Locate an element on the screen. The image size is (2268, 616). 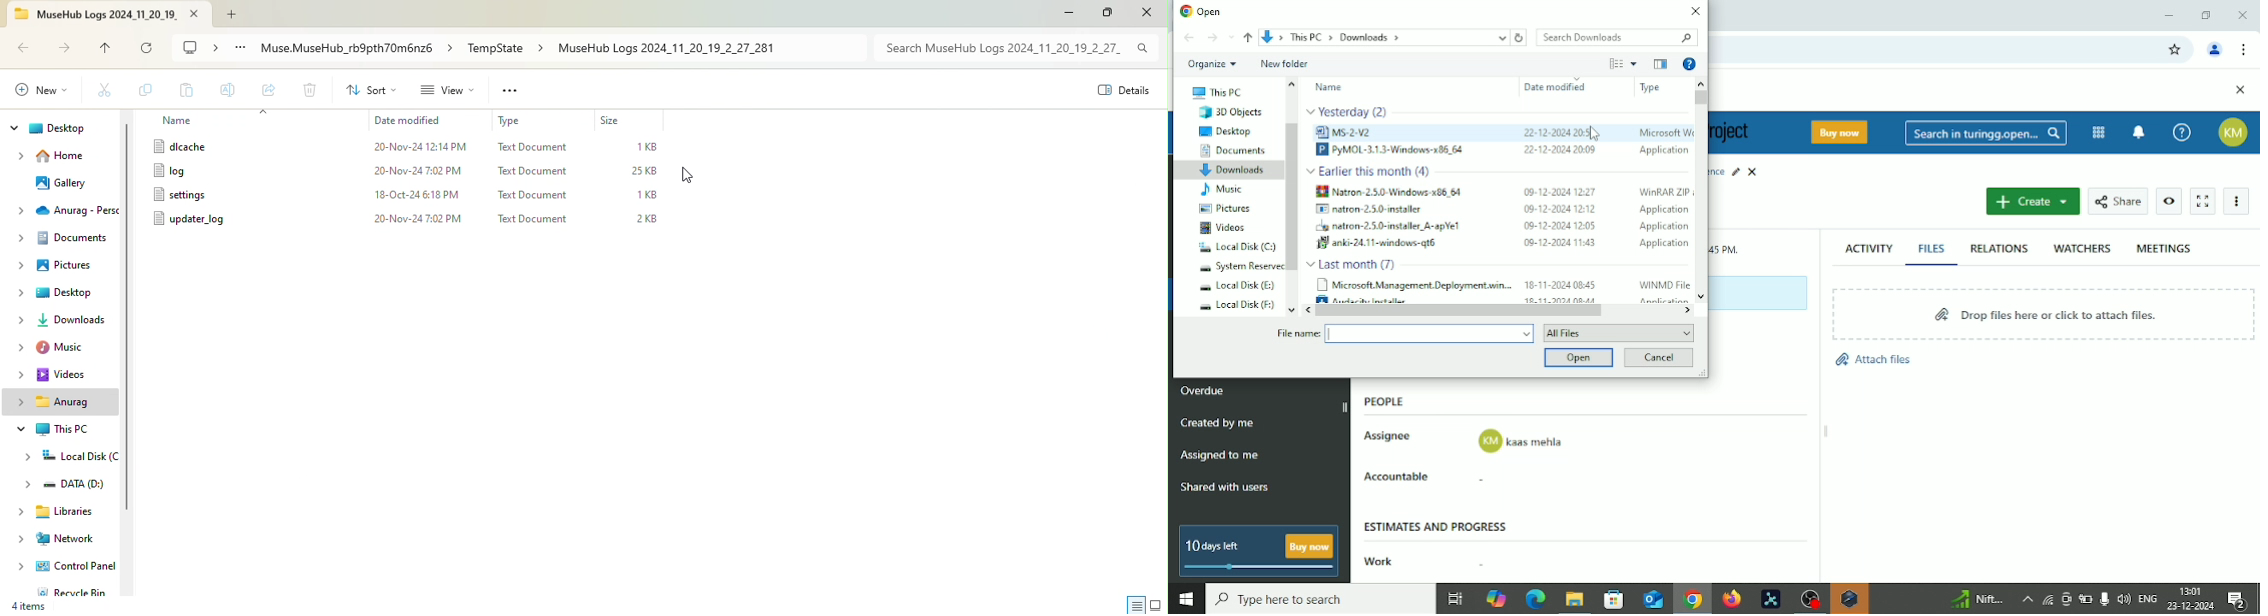
Add new tab is located at coordinates (236, 17).